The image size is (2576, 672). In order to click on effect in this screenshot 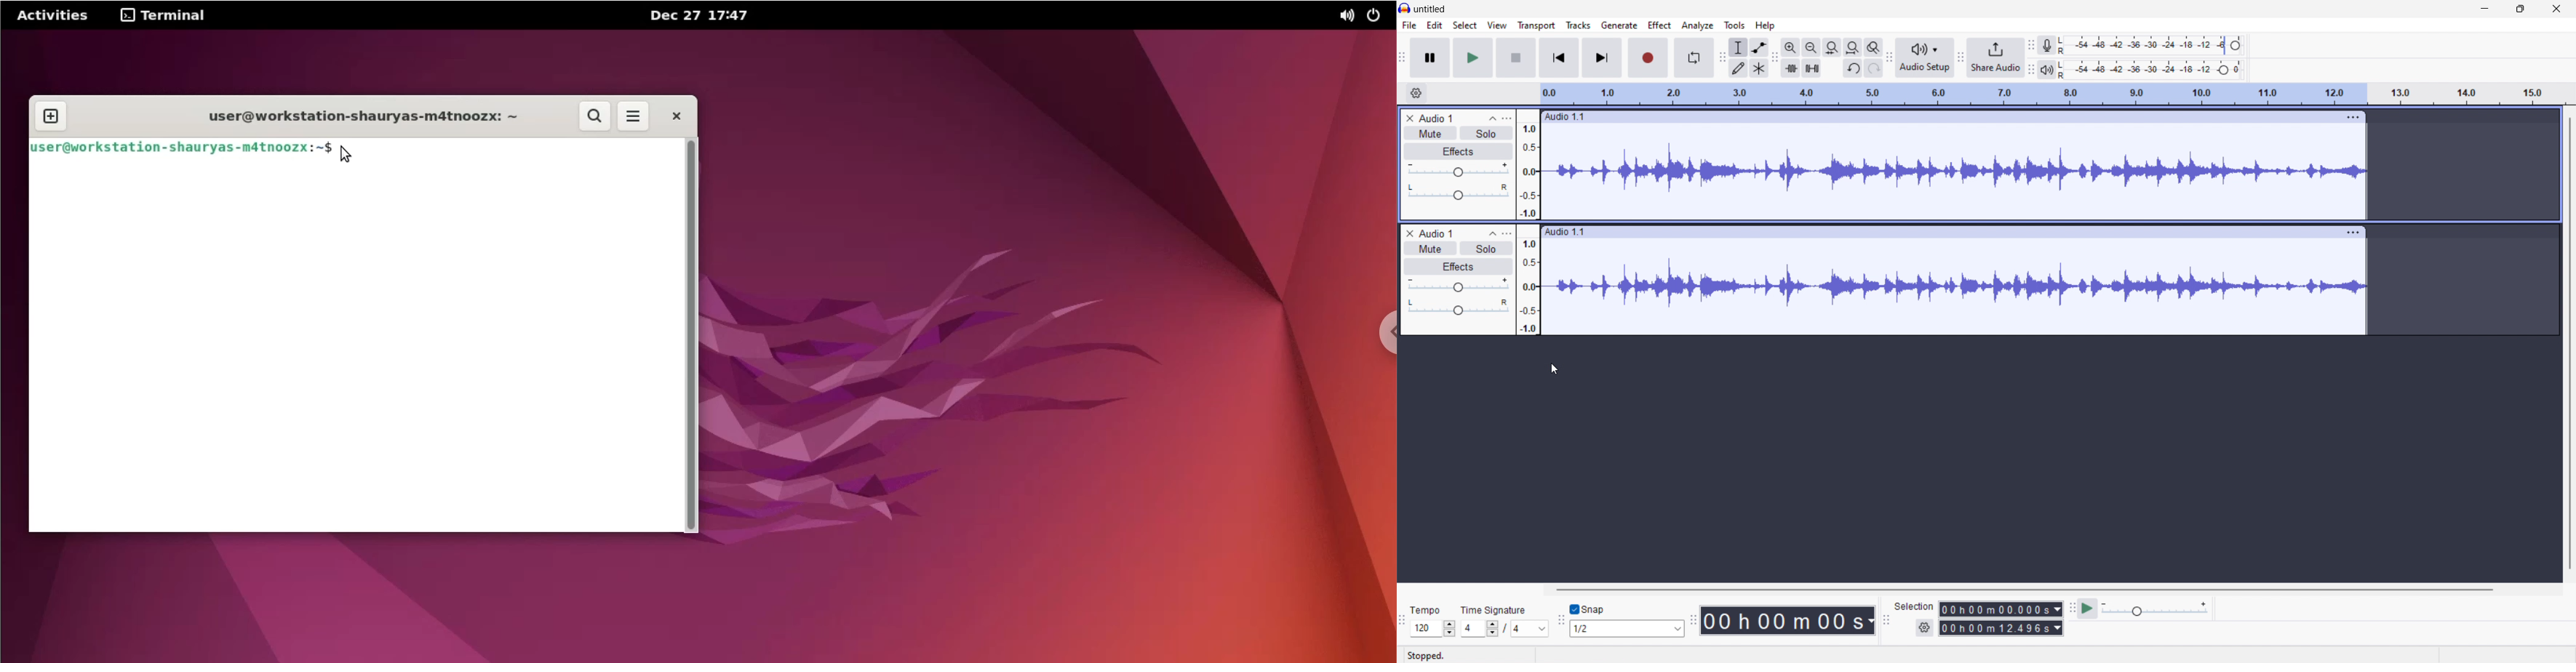, I will do `click(1660, 26)`.